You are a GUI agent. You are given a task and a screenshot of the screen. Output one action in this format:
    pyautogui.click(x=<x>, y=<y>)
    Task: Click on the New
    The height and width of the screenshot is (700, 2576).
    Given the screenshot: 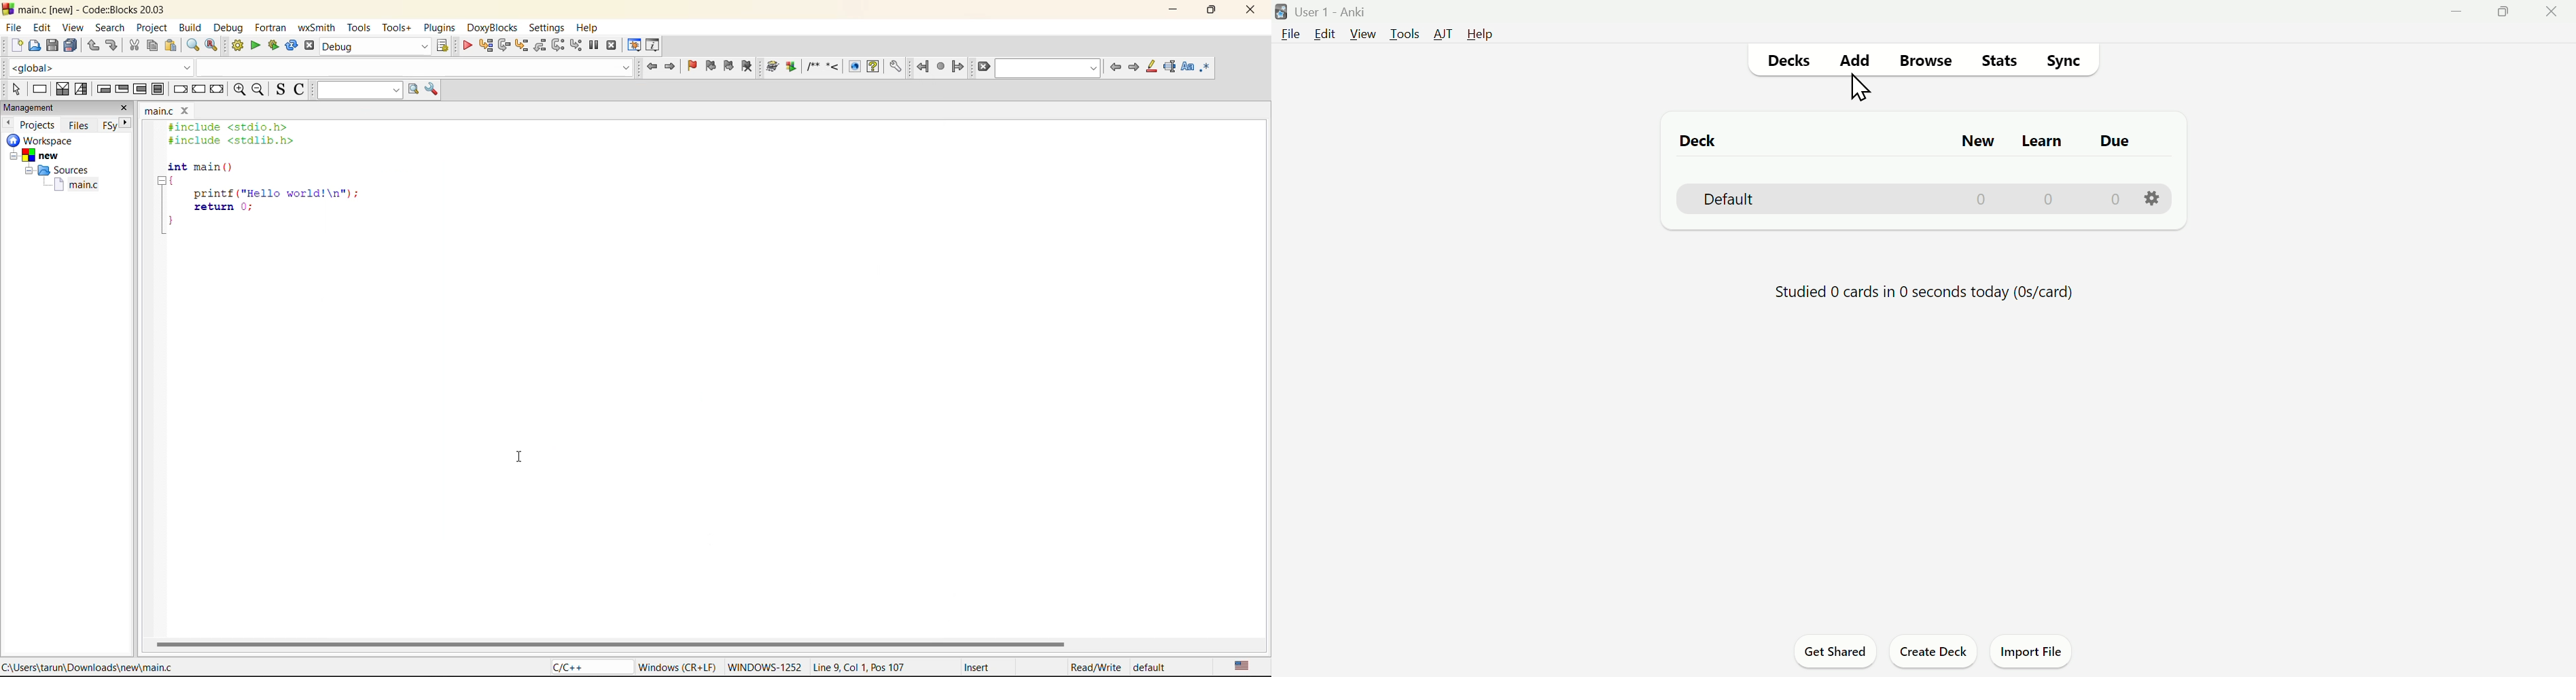 What is the action you would take?
    pyautogui.click(x=1973, y=139)
    